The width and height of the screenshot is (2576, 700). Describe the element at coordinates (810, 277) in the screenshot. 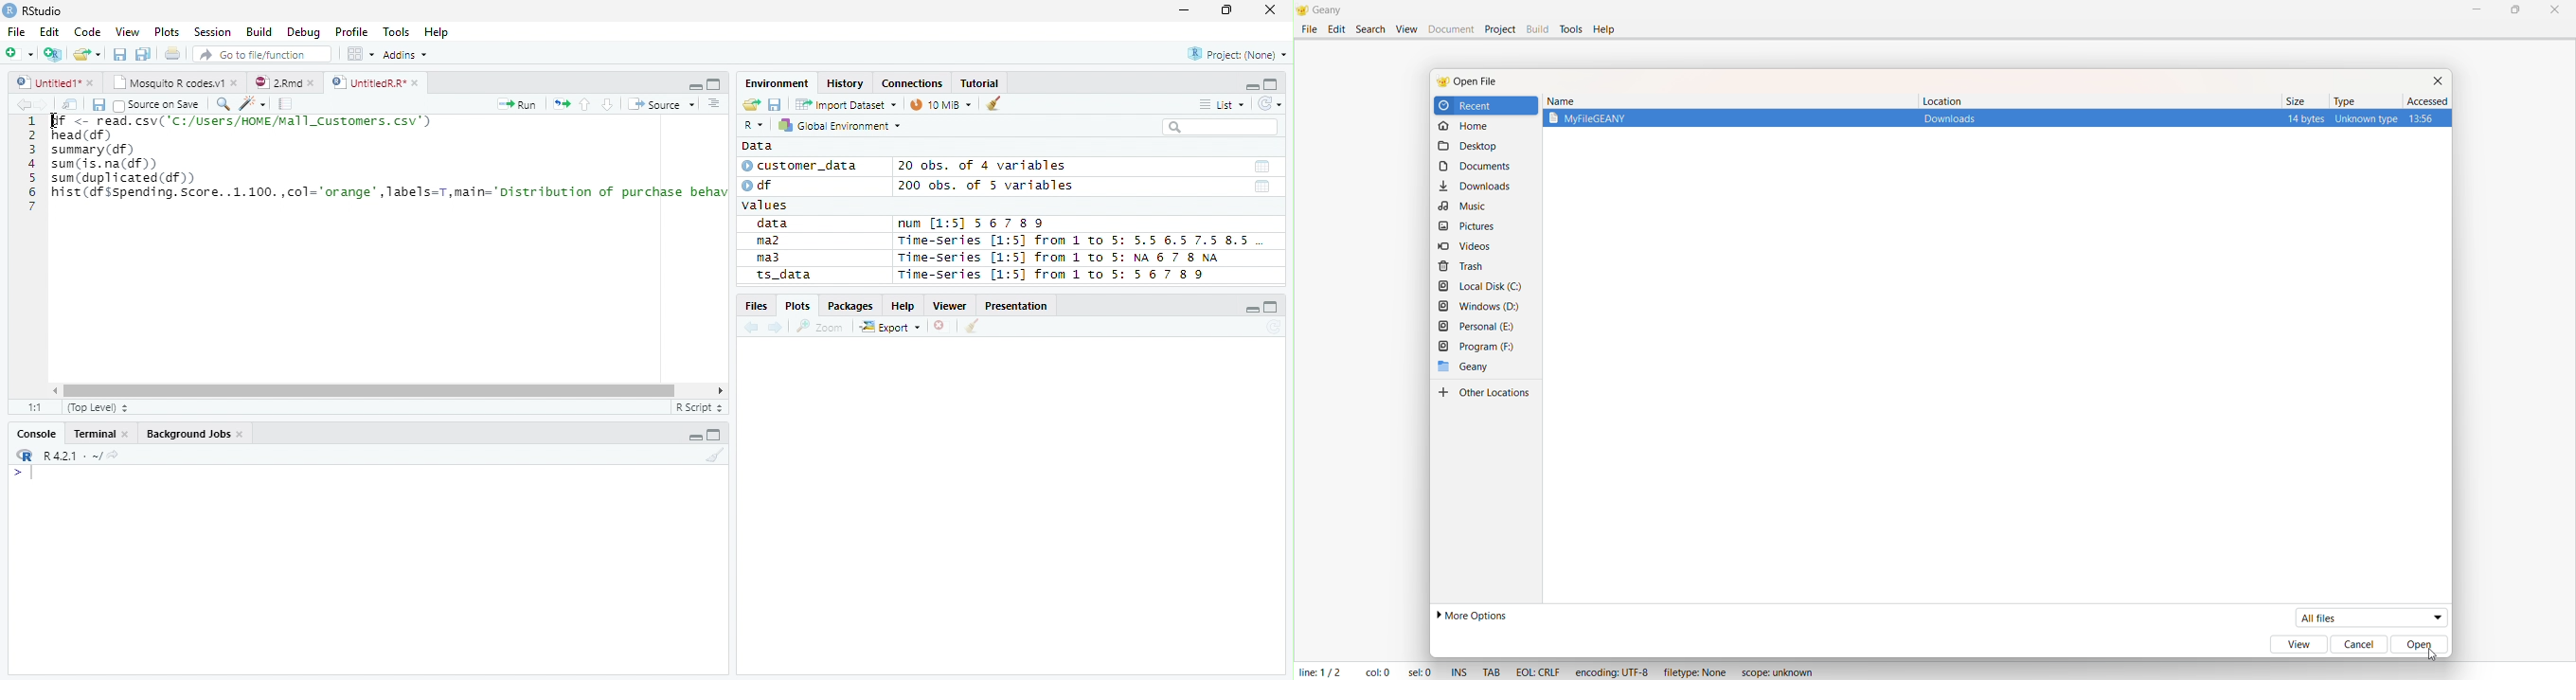

I see `ts_data` at that location.